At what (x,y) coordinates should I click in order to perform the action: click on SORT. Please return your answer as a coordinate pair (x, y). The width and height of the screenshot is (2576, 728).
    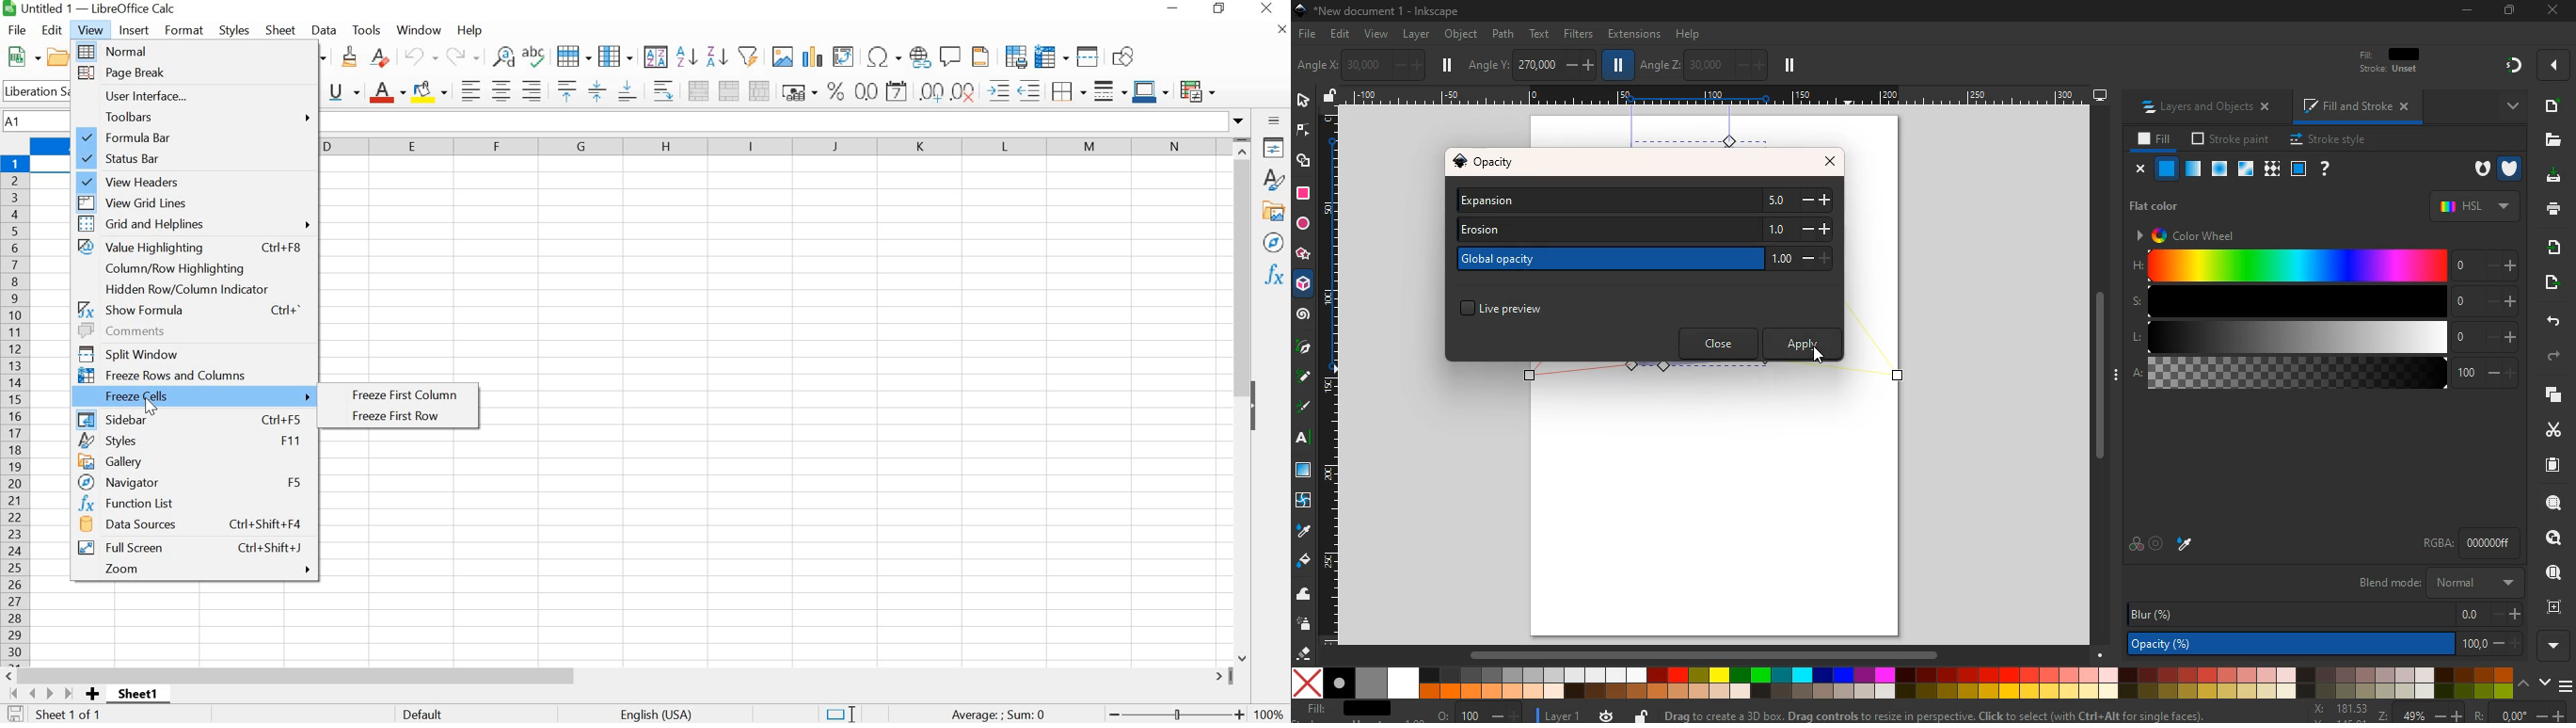
    Looking at the image, I should click on (655, 57).